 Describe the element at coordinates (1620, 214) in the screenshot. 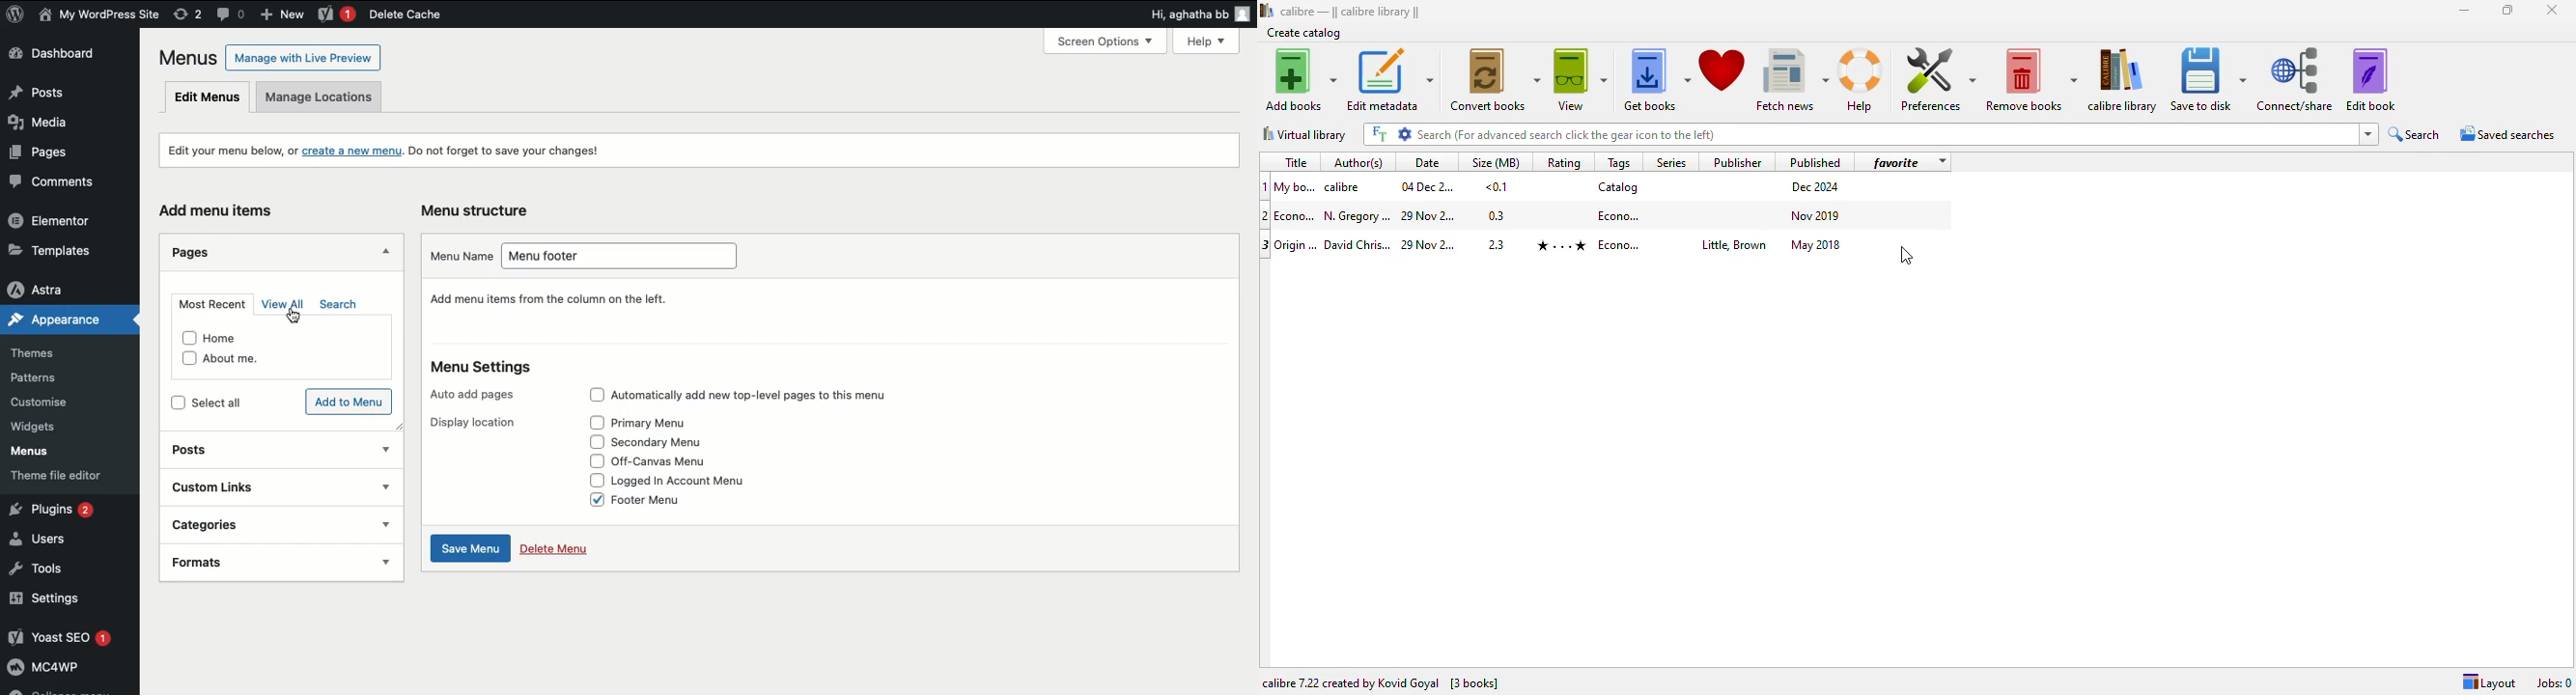

I see `tag` at that location.